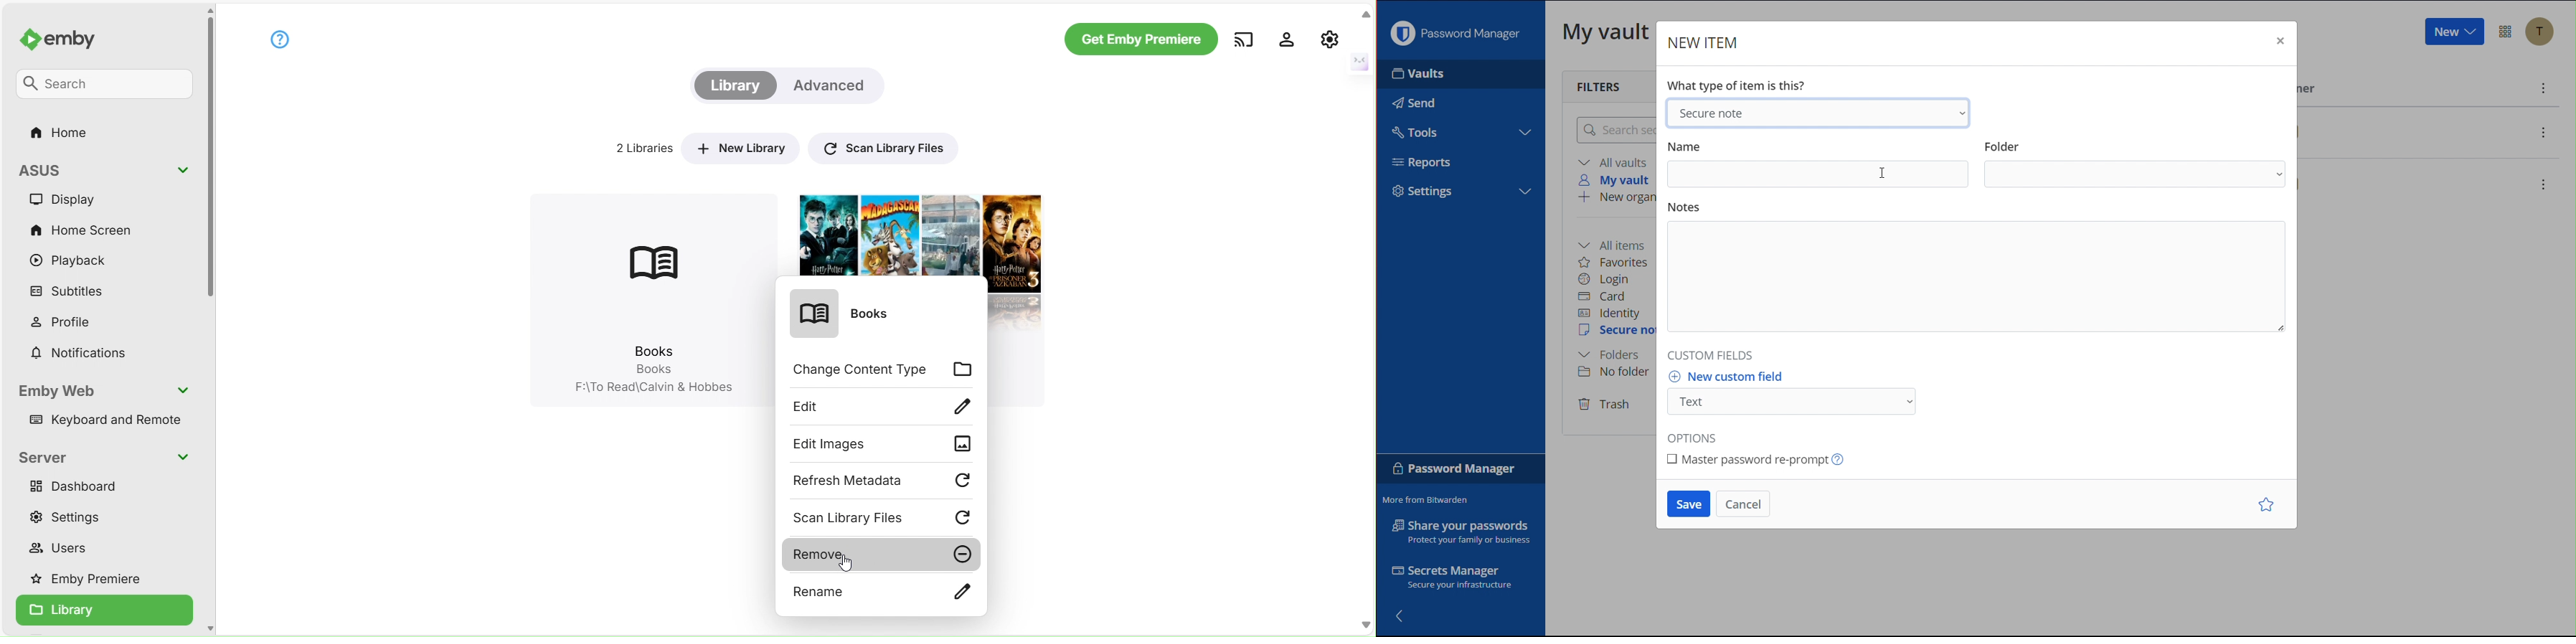 The image size is (2576, 644). I want to click on Options, so click(1694, 436).